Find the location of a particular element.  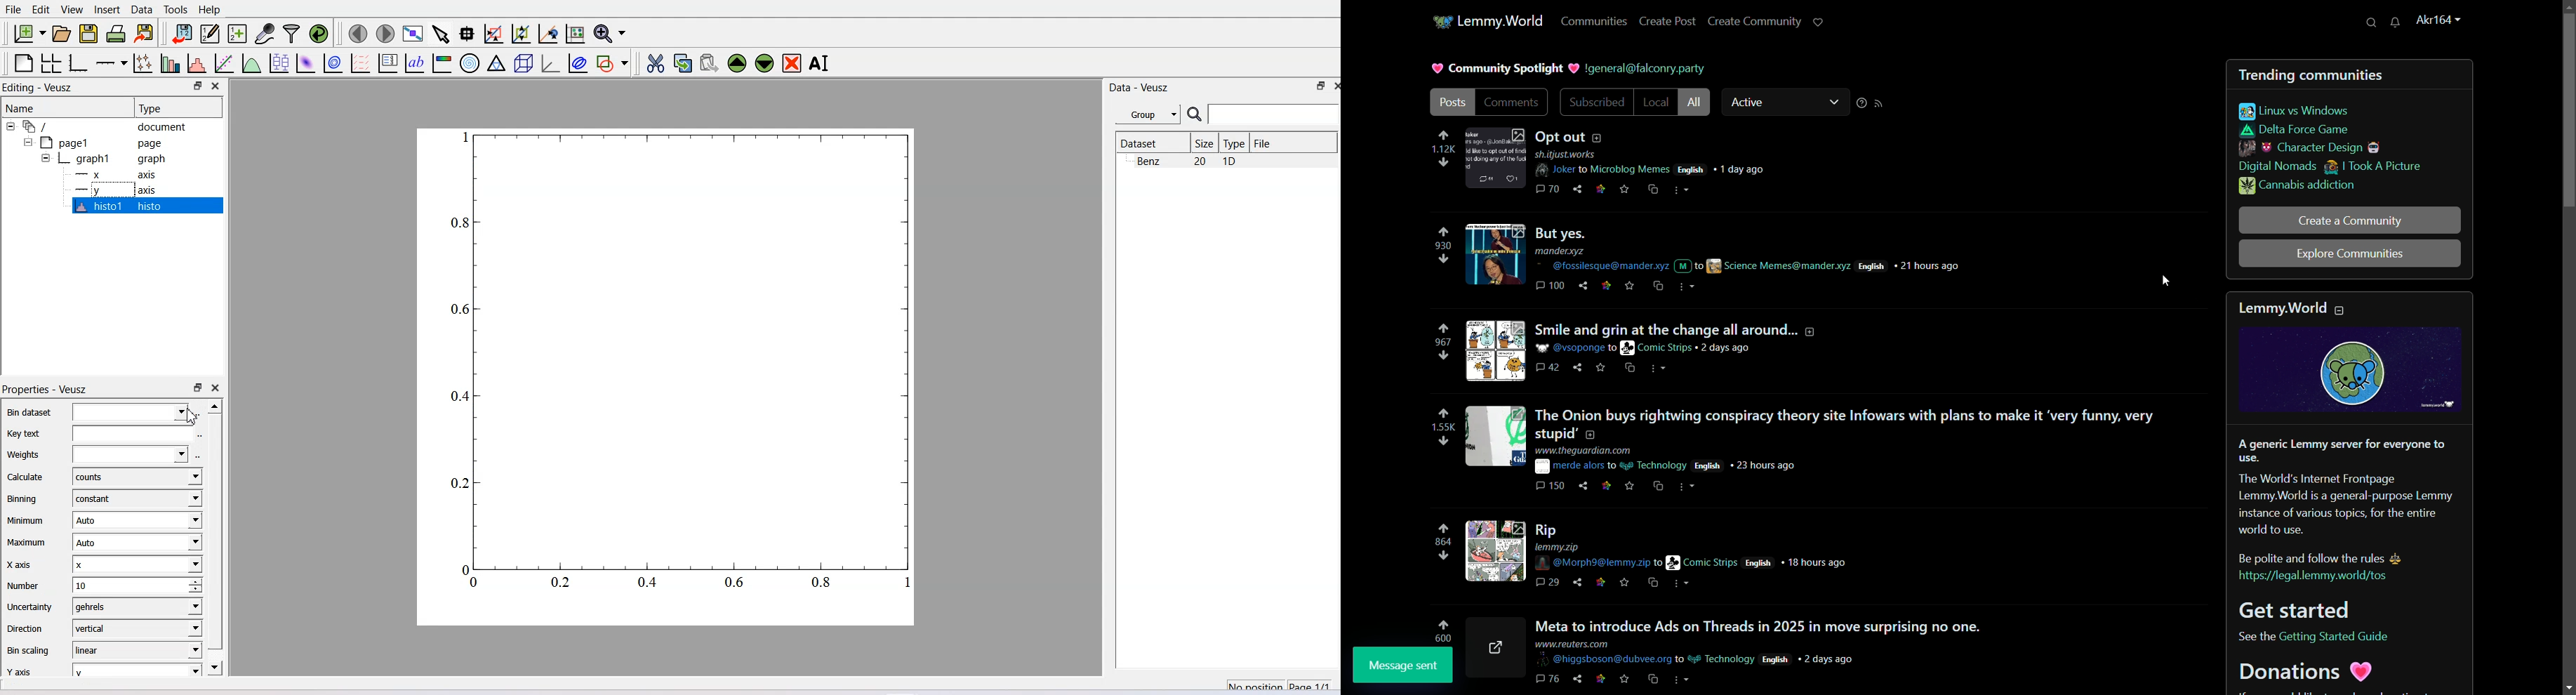

Plot points with lines and errorbars is located at coordinates (143, 63).